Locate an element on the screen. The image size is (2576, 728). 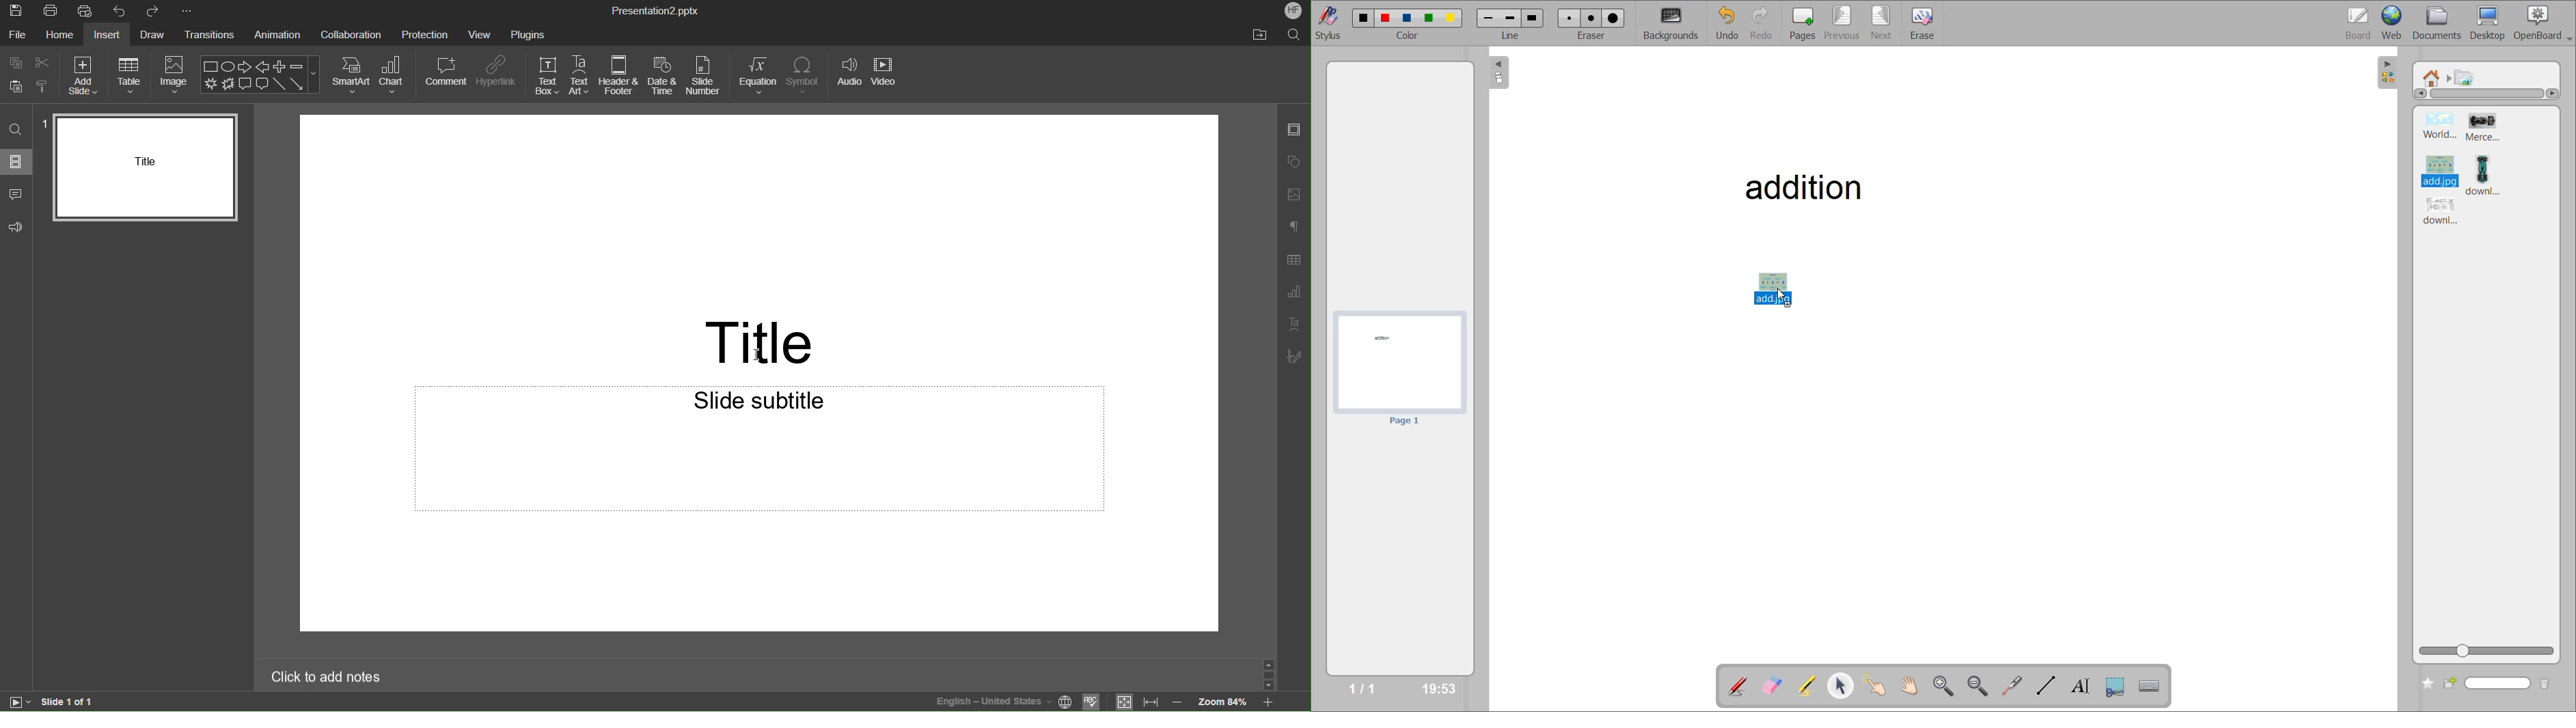
fit to width is located at coordinates (1150, 702).